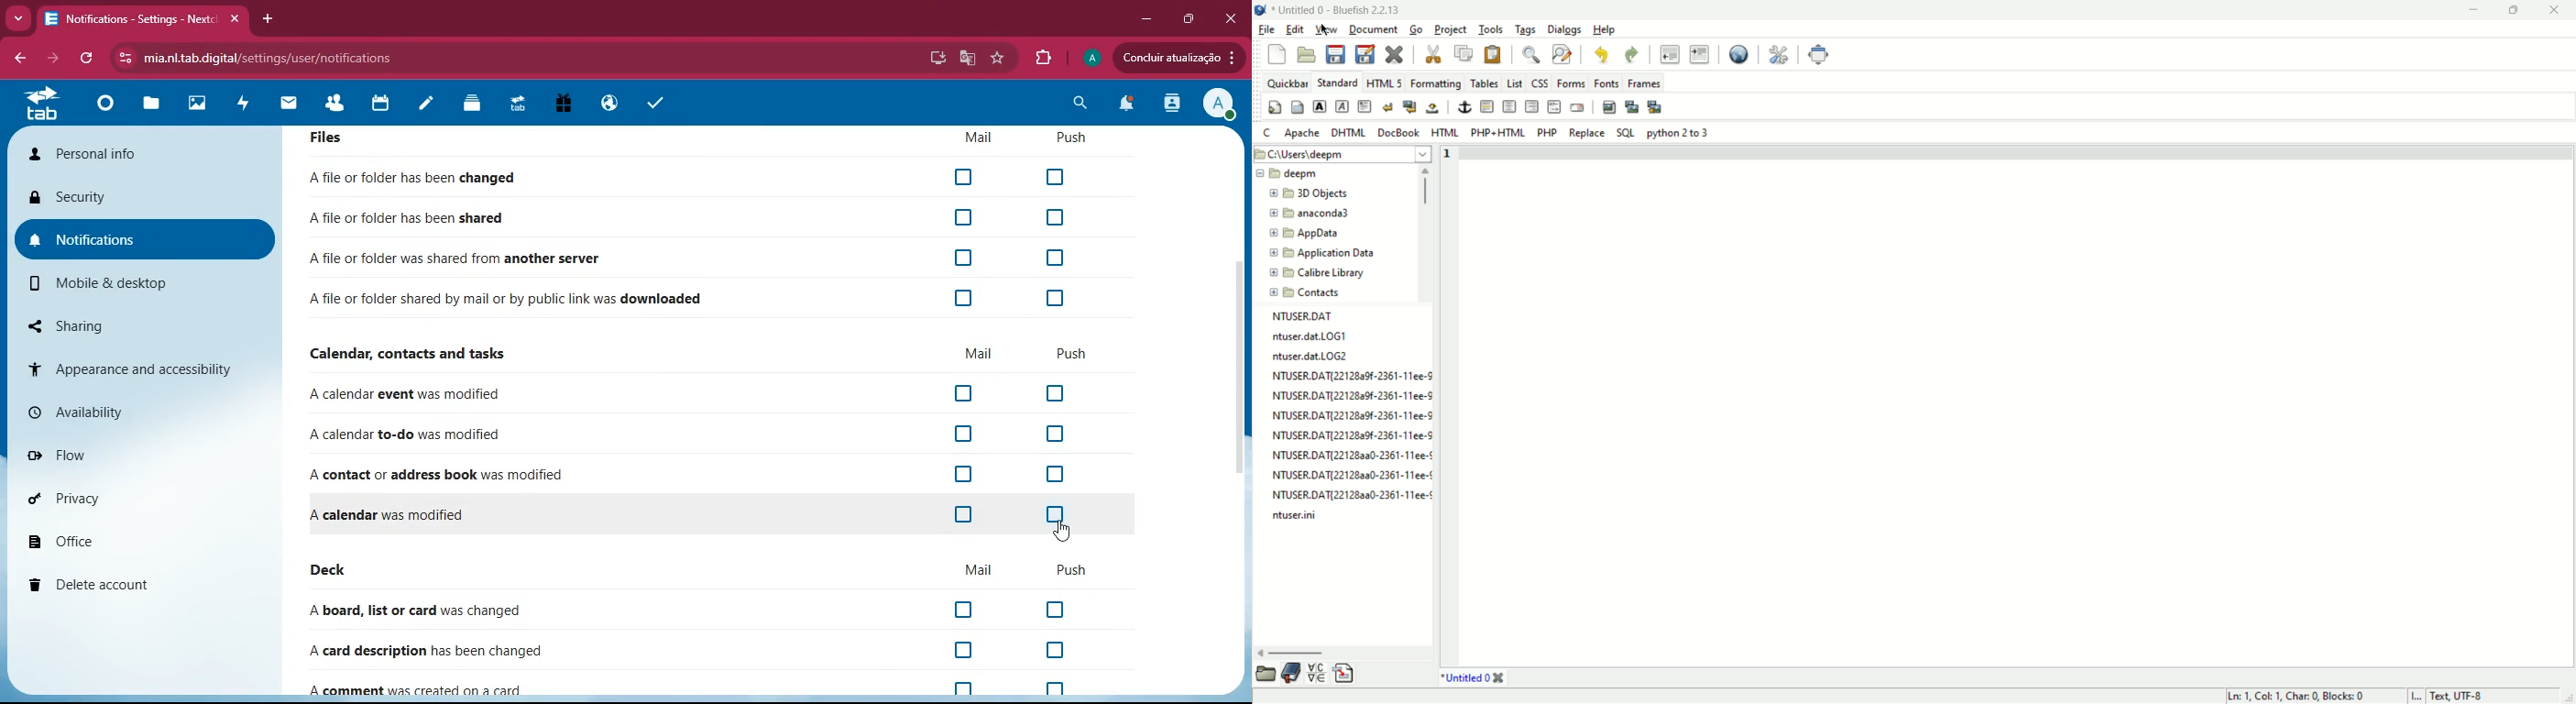 The width and height of the screenshot is (2576, 728). Describe the element at coordinates (1060, 215) in the screenshot. I see `Checkbox` at that location.